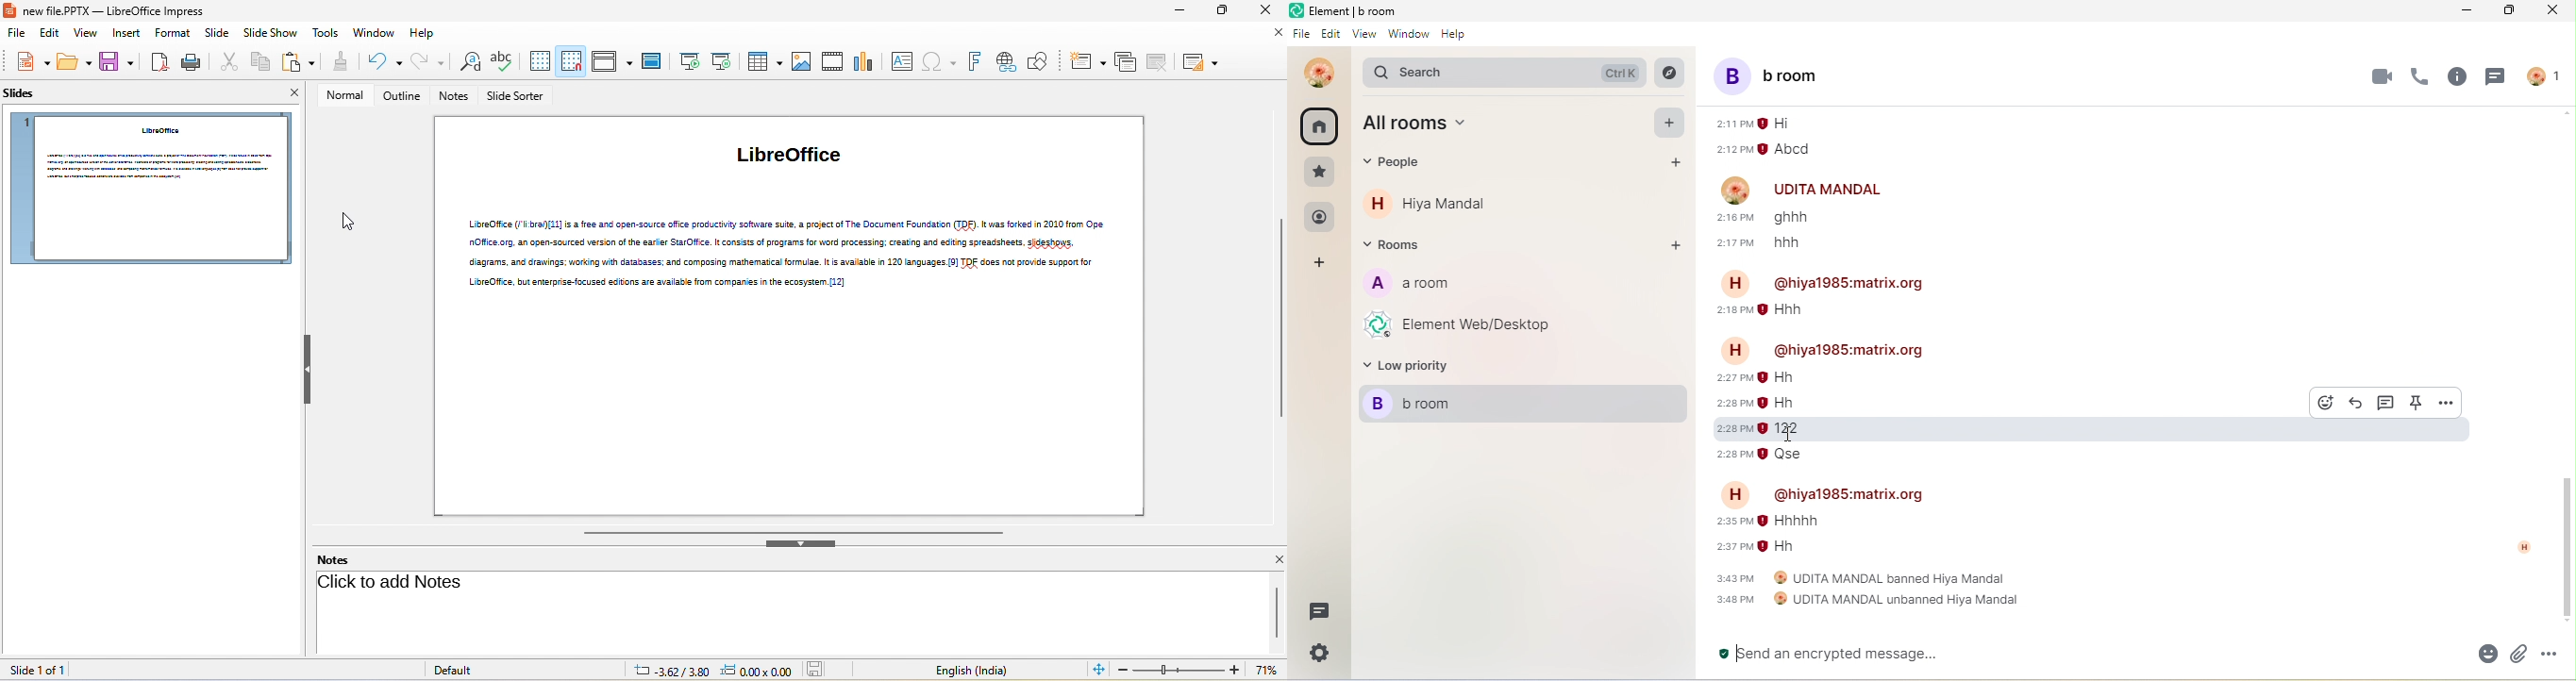  I want to click on delete slide, so click(1161, 62).